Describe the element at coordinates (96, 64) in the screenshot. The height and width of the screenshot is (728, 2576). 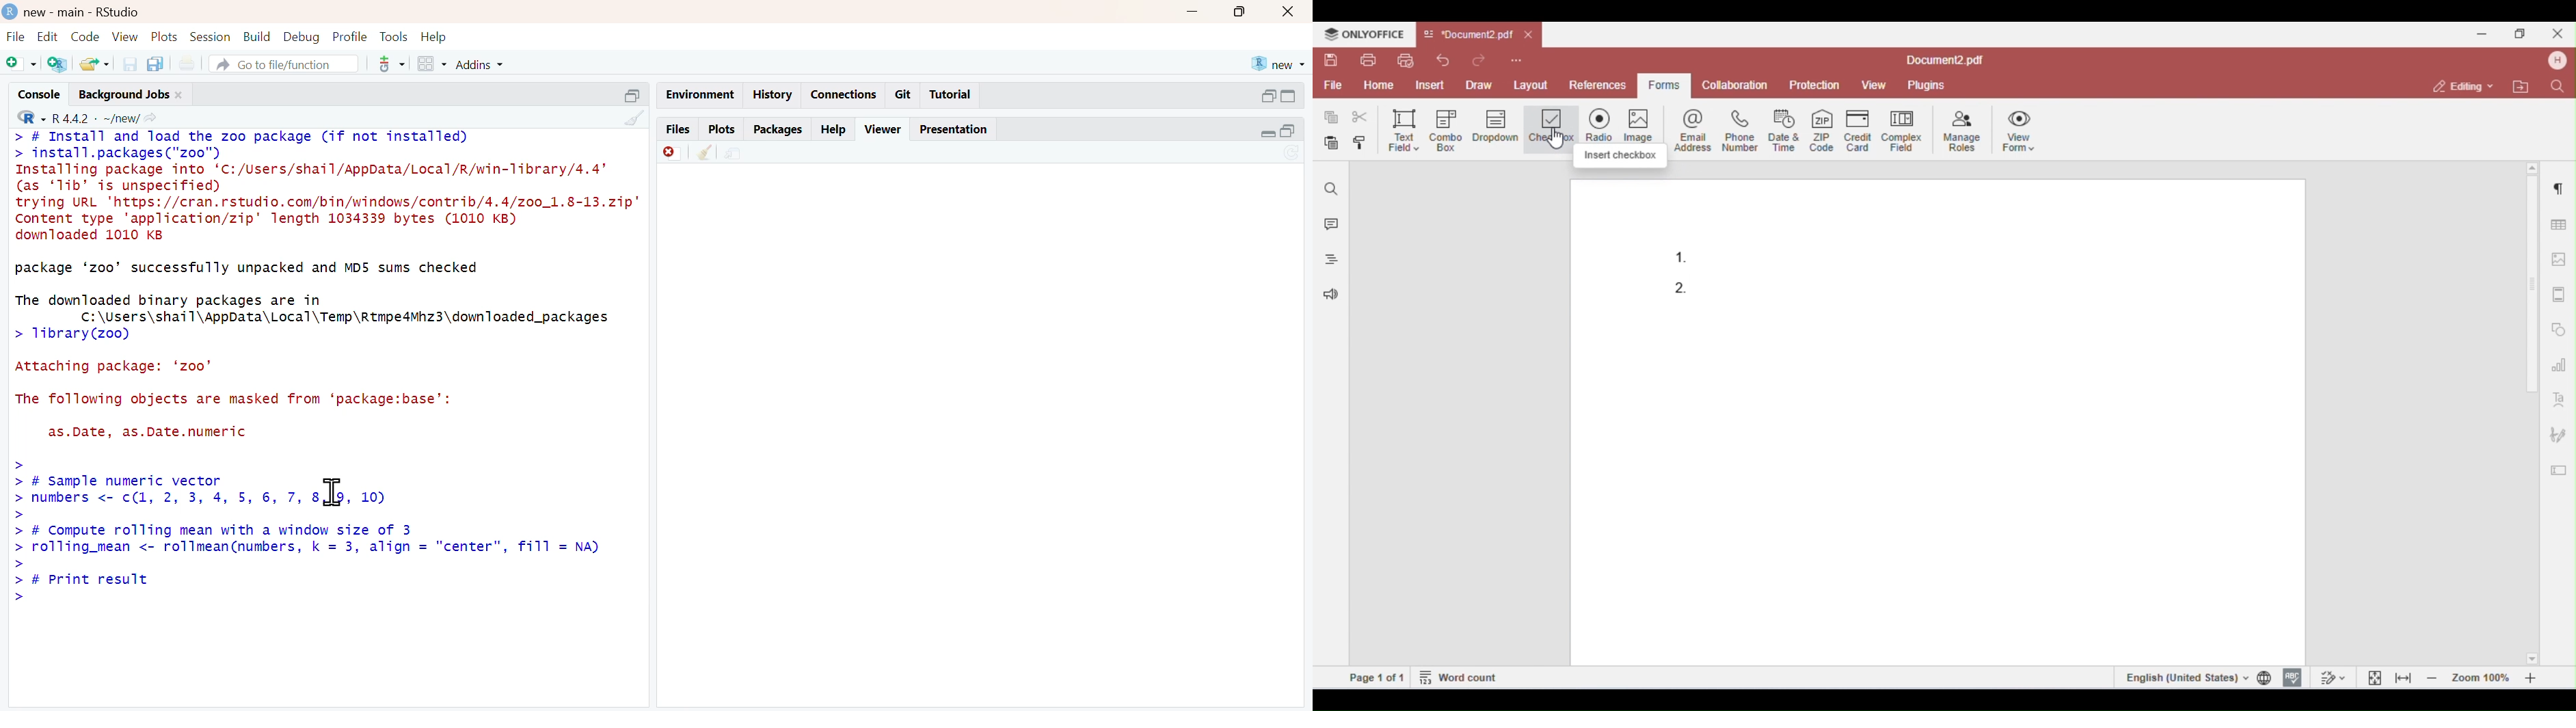
I see `share folder as` at that location.